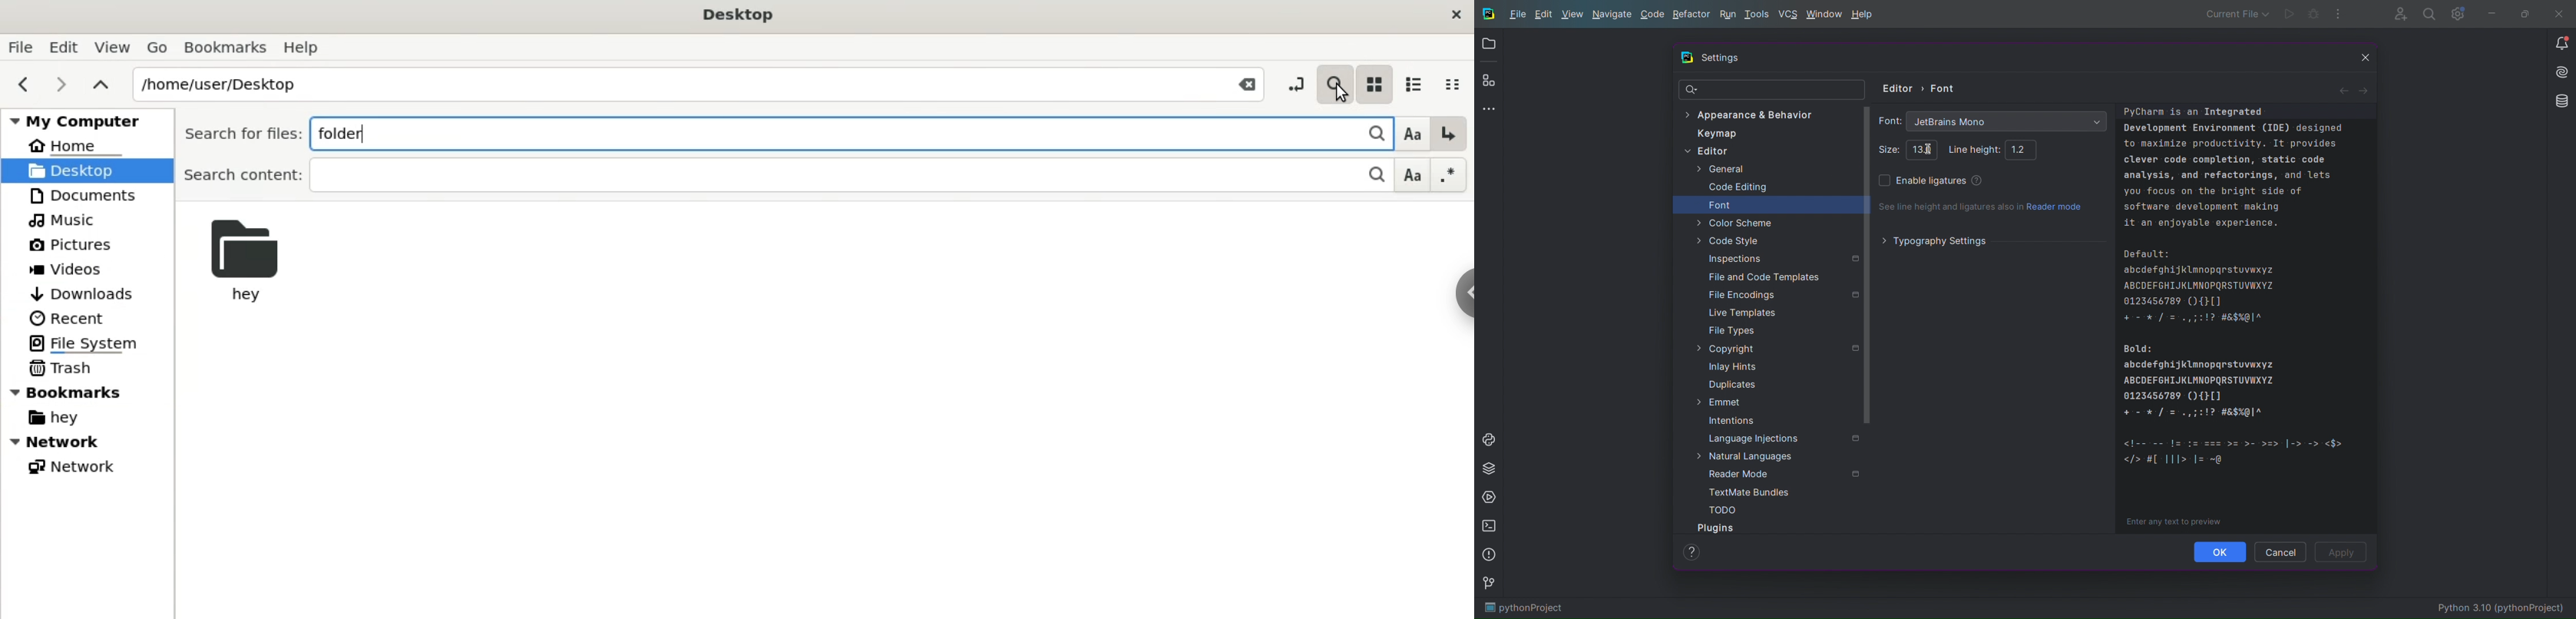  Describe the element at coordinates (1449, 134) in the screenshot. I see `Enter` at that location.